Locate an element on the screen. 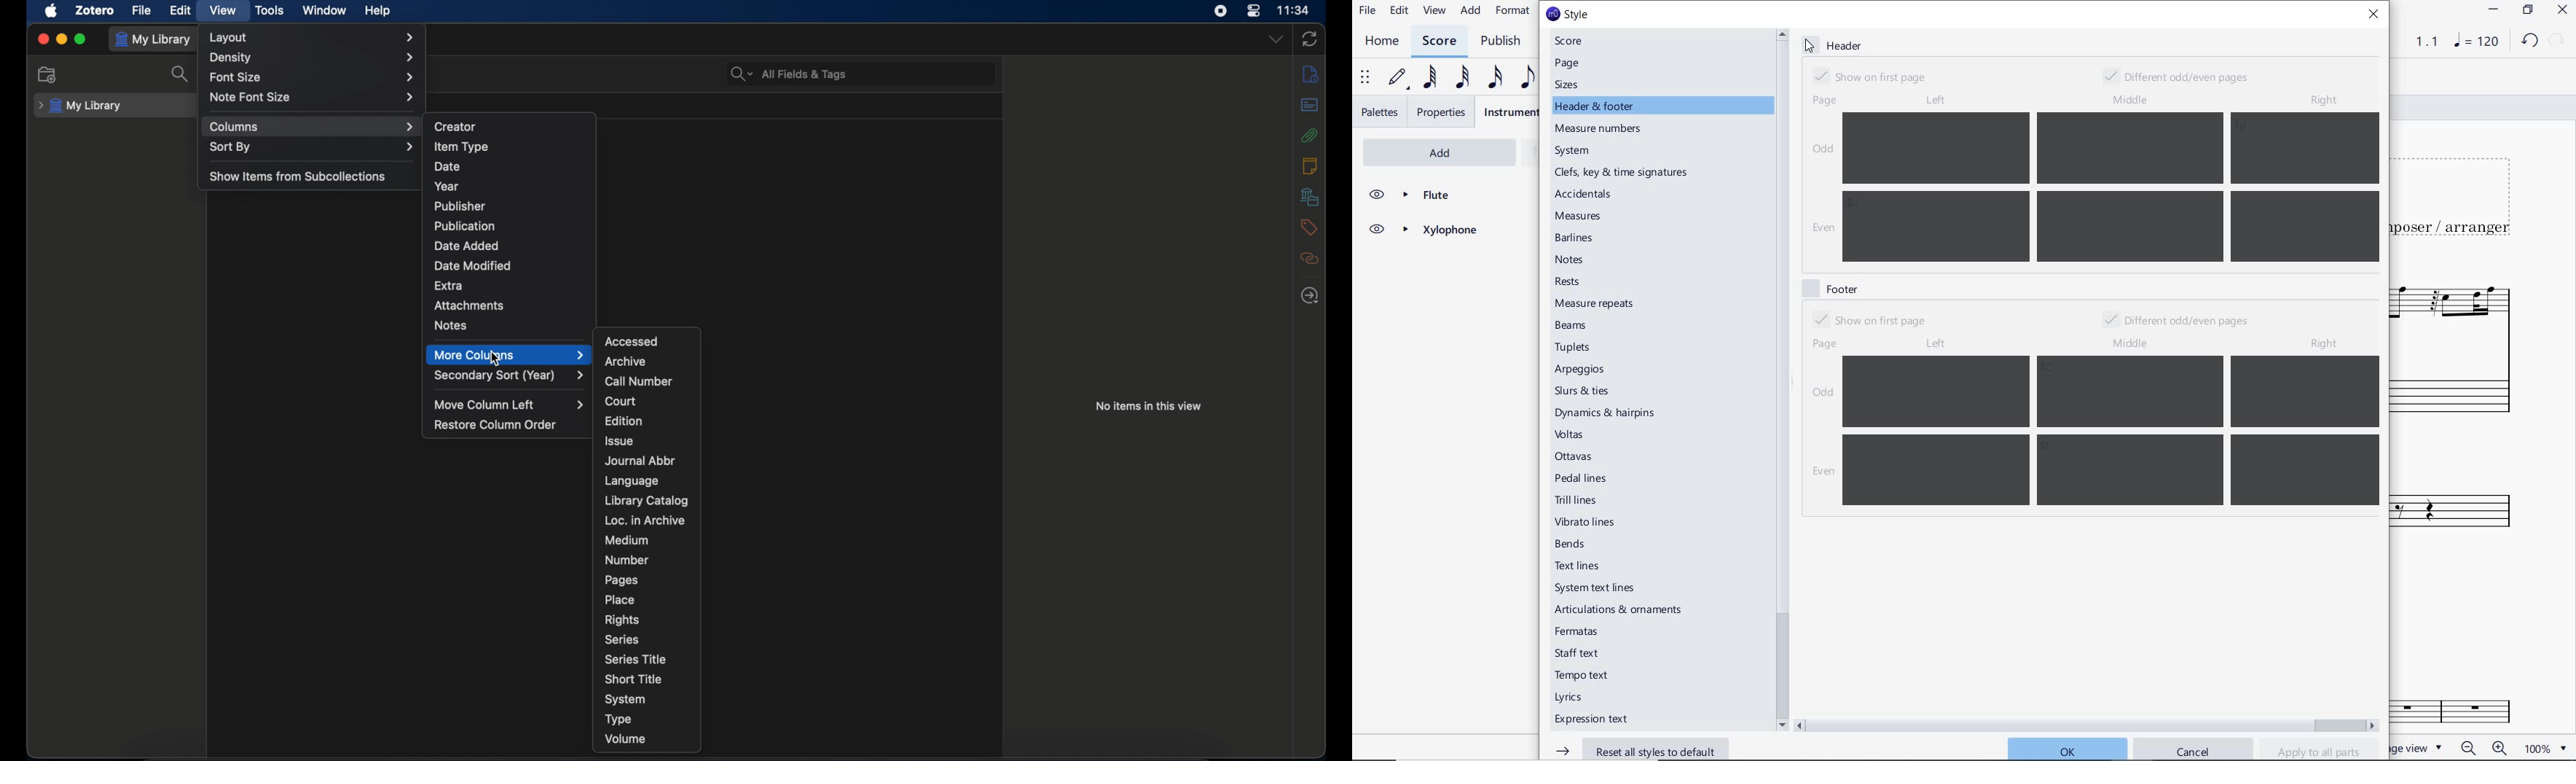 The width and height of the screenshot is (2576, 784). locate is located at coordinates (1310, 296).